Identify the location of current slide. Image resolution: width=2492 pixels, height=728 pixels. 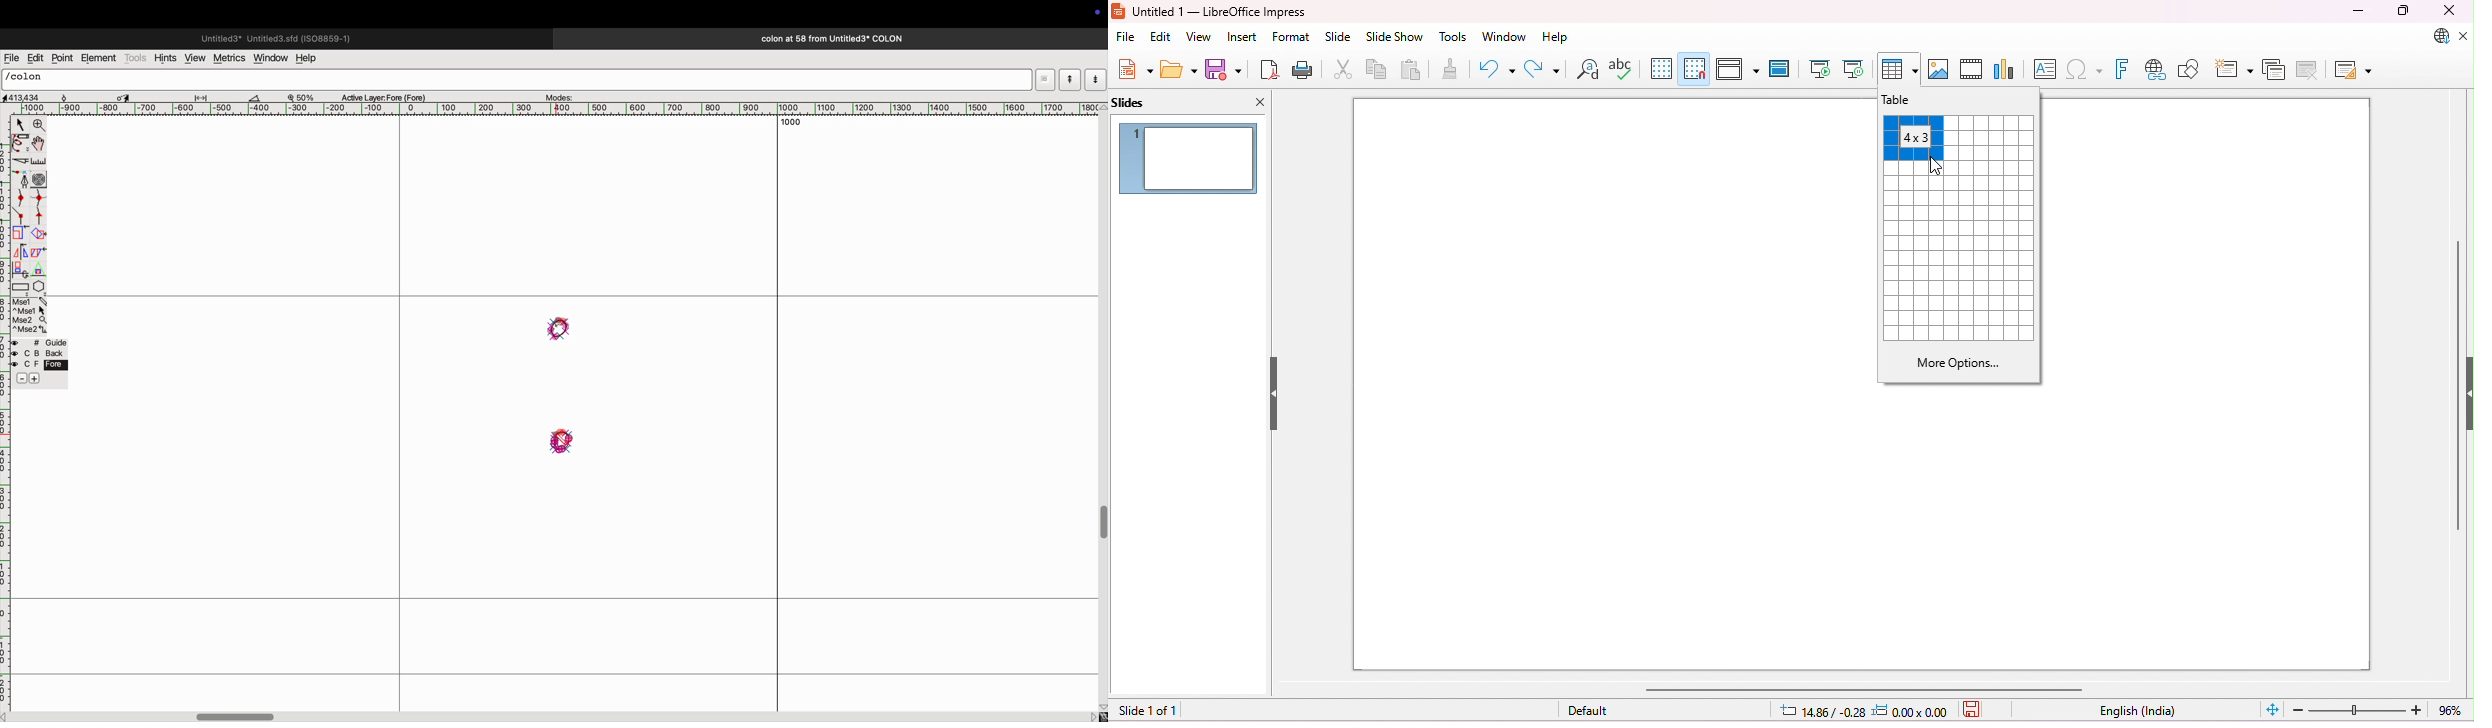
(1188, 157).